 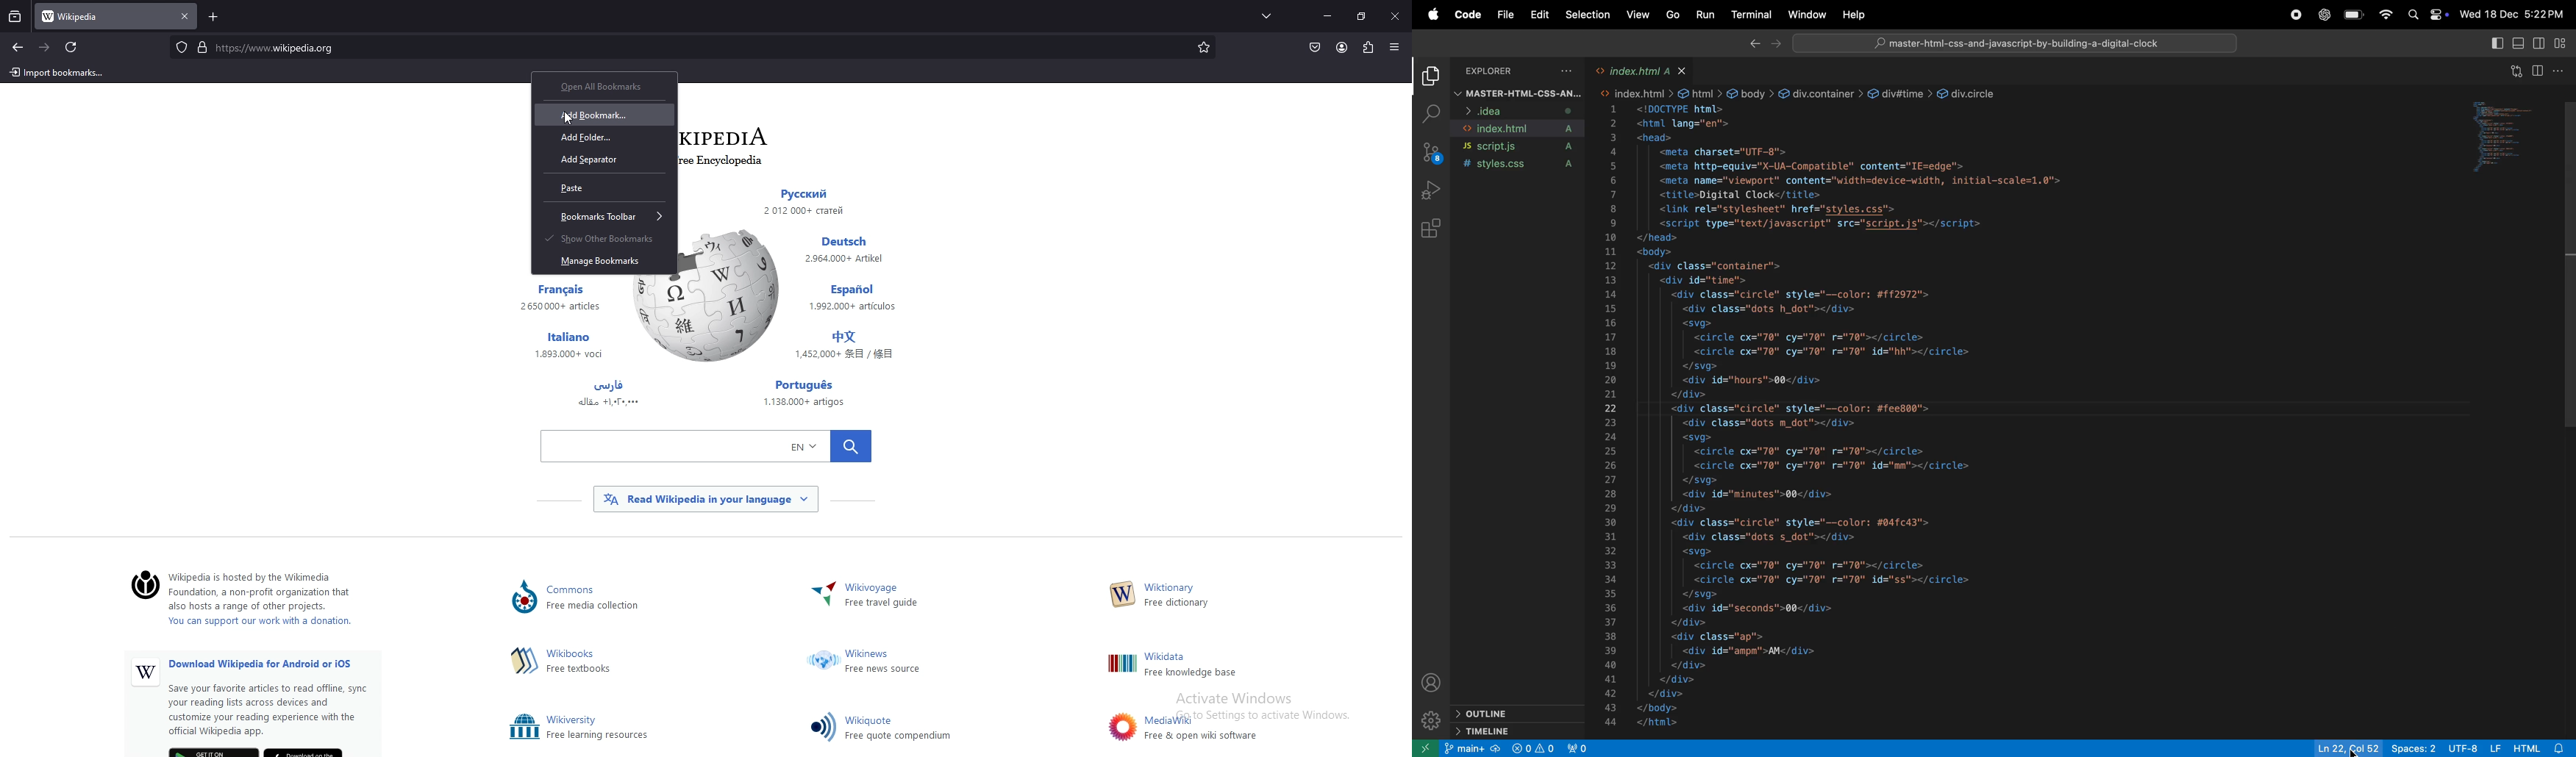 What do you see at coordinates (1314, 46) in the screenshot?
I see `save to pocket` at bounding box center [1314, 46].